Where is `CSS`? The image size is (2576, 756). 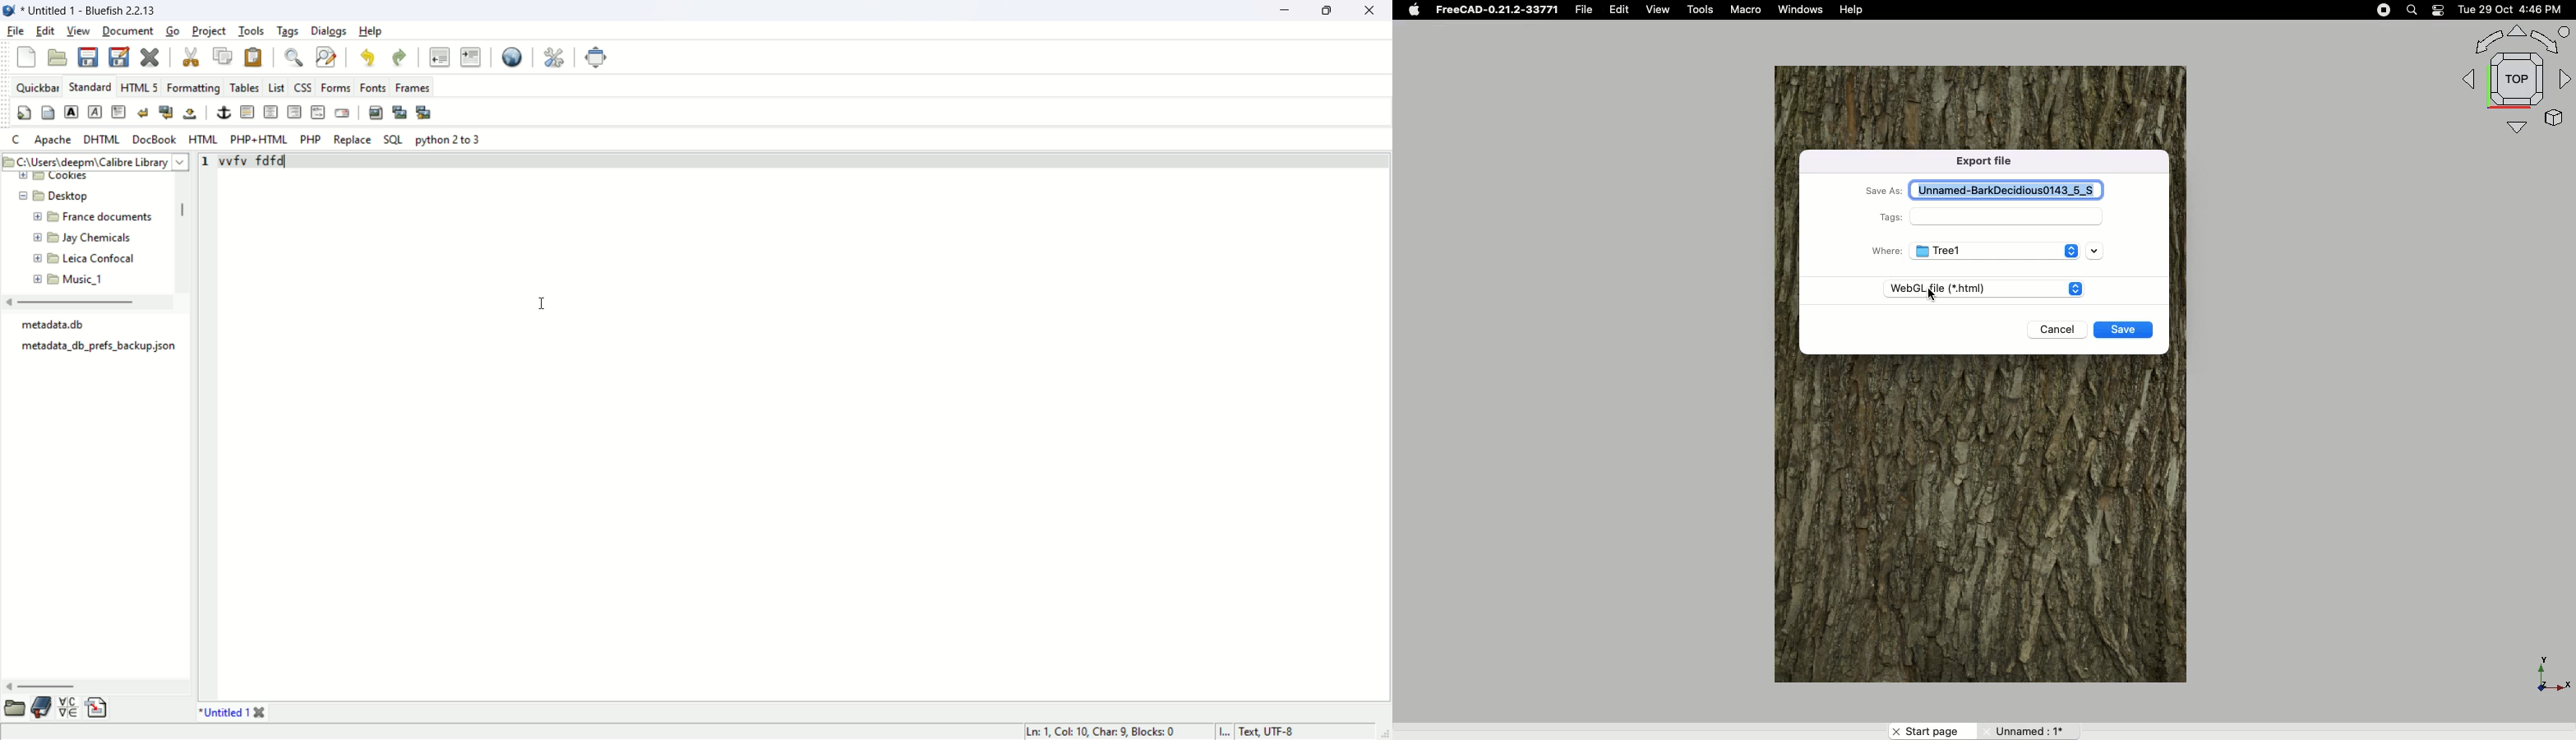
CSS is located at coordinates (303, 86).